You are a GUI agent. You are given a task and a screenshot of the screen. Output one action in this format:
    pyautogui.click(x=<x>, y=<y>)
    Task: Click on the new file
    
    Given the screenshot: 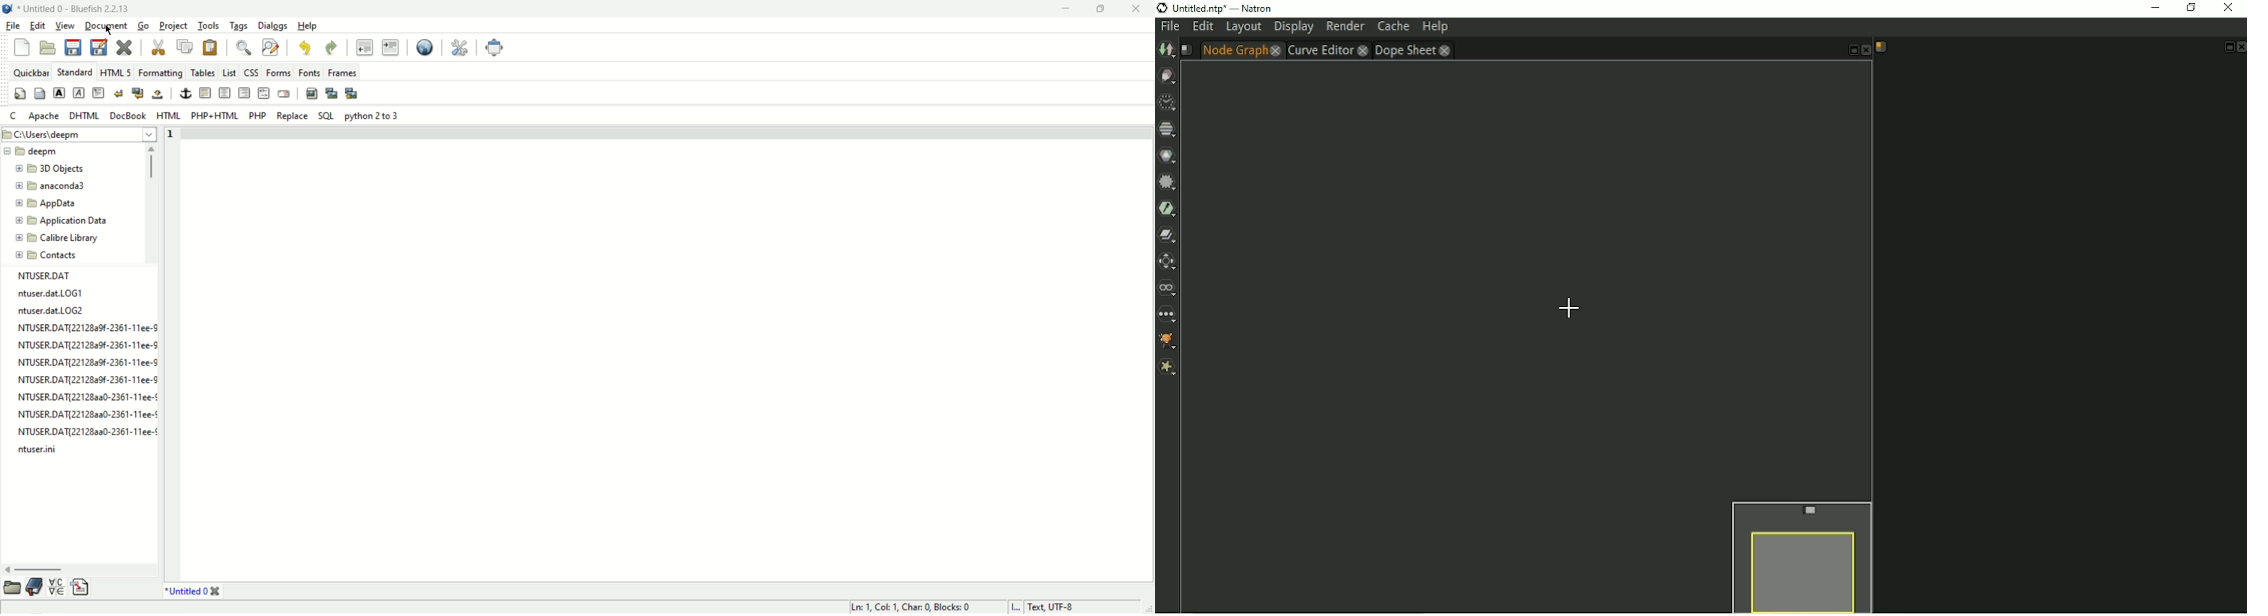 What is the action you would take?
    pyautogui.click(x=23, y=48)
    